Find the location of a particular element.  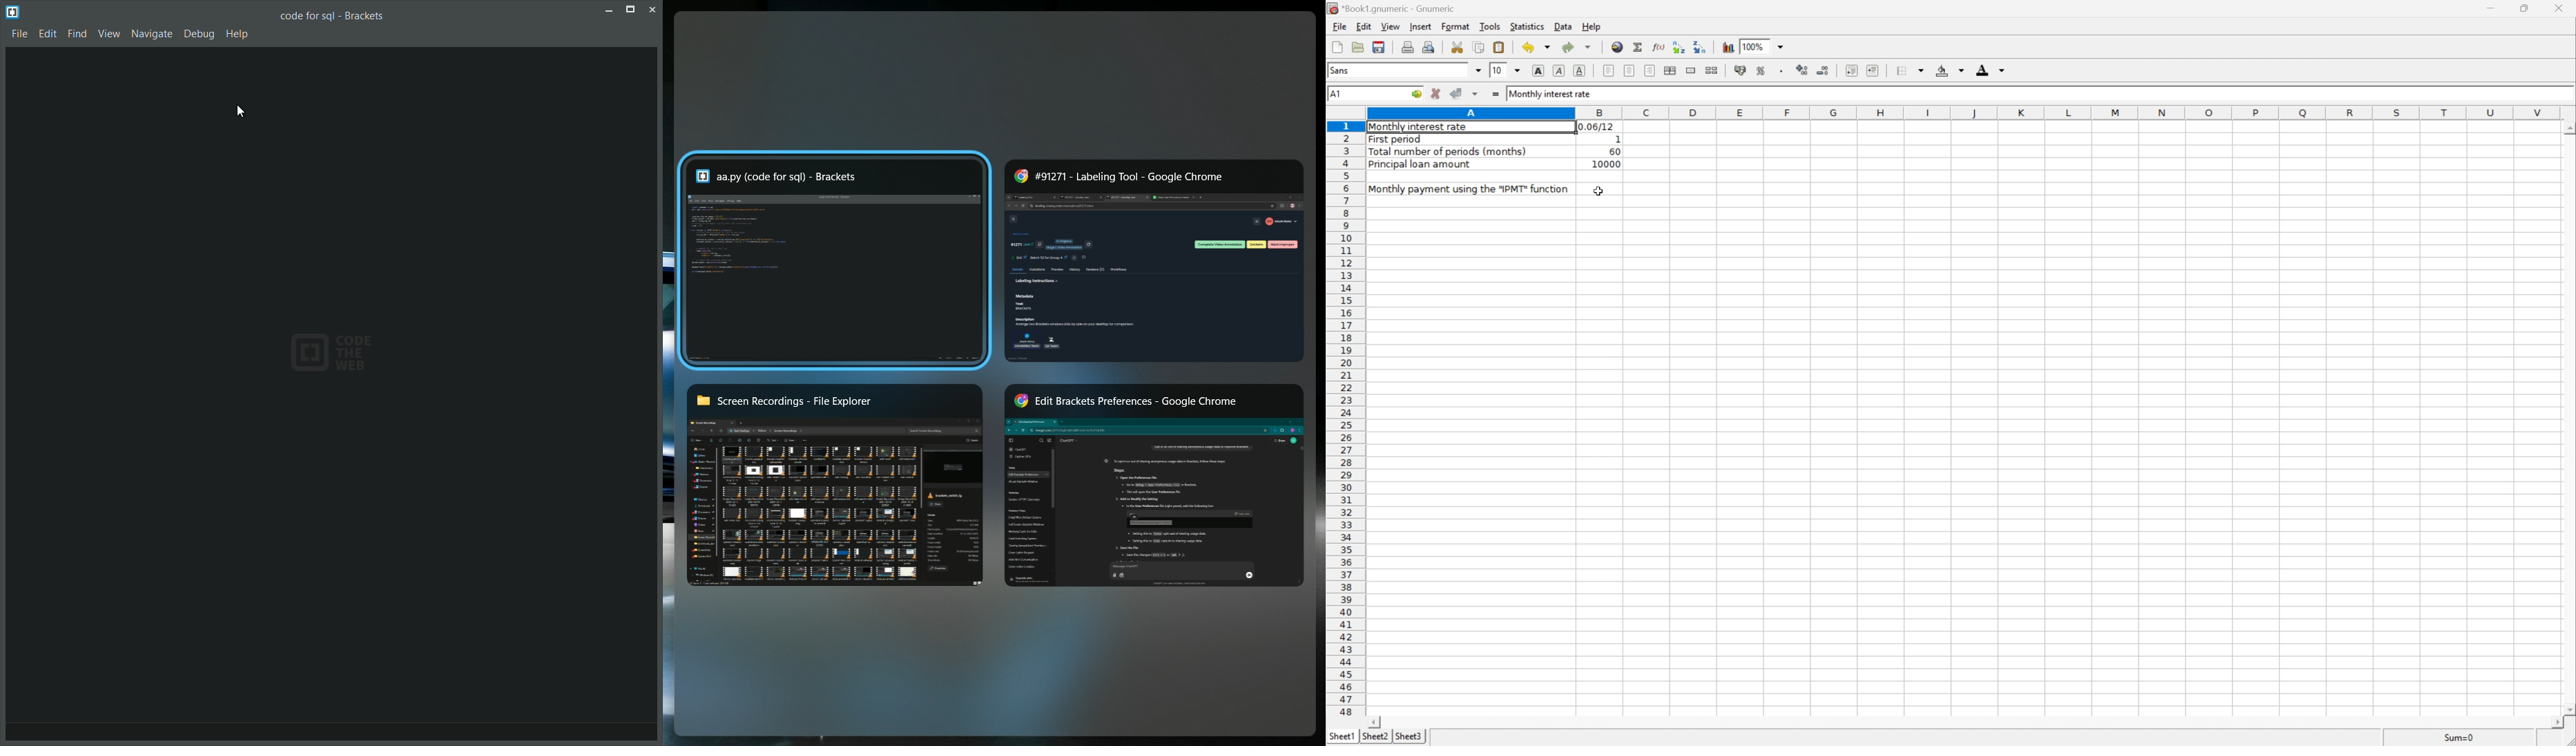

Center horizontally is located at coordinates (1630, 70).